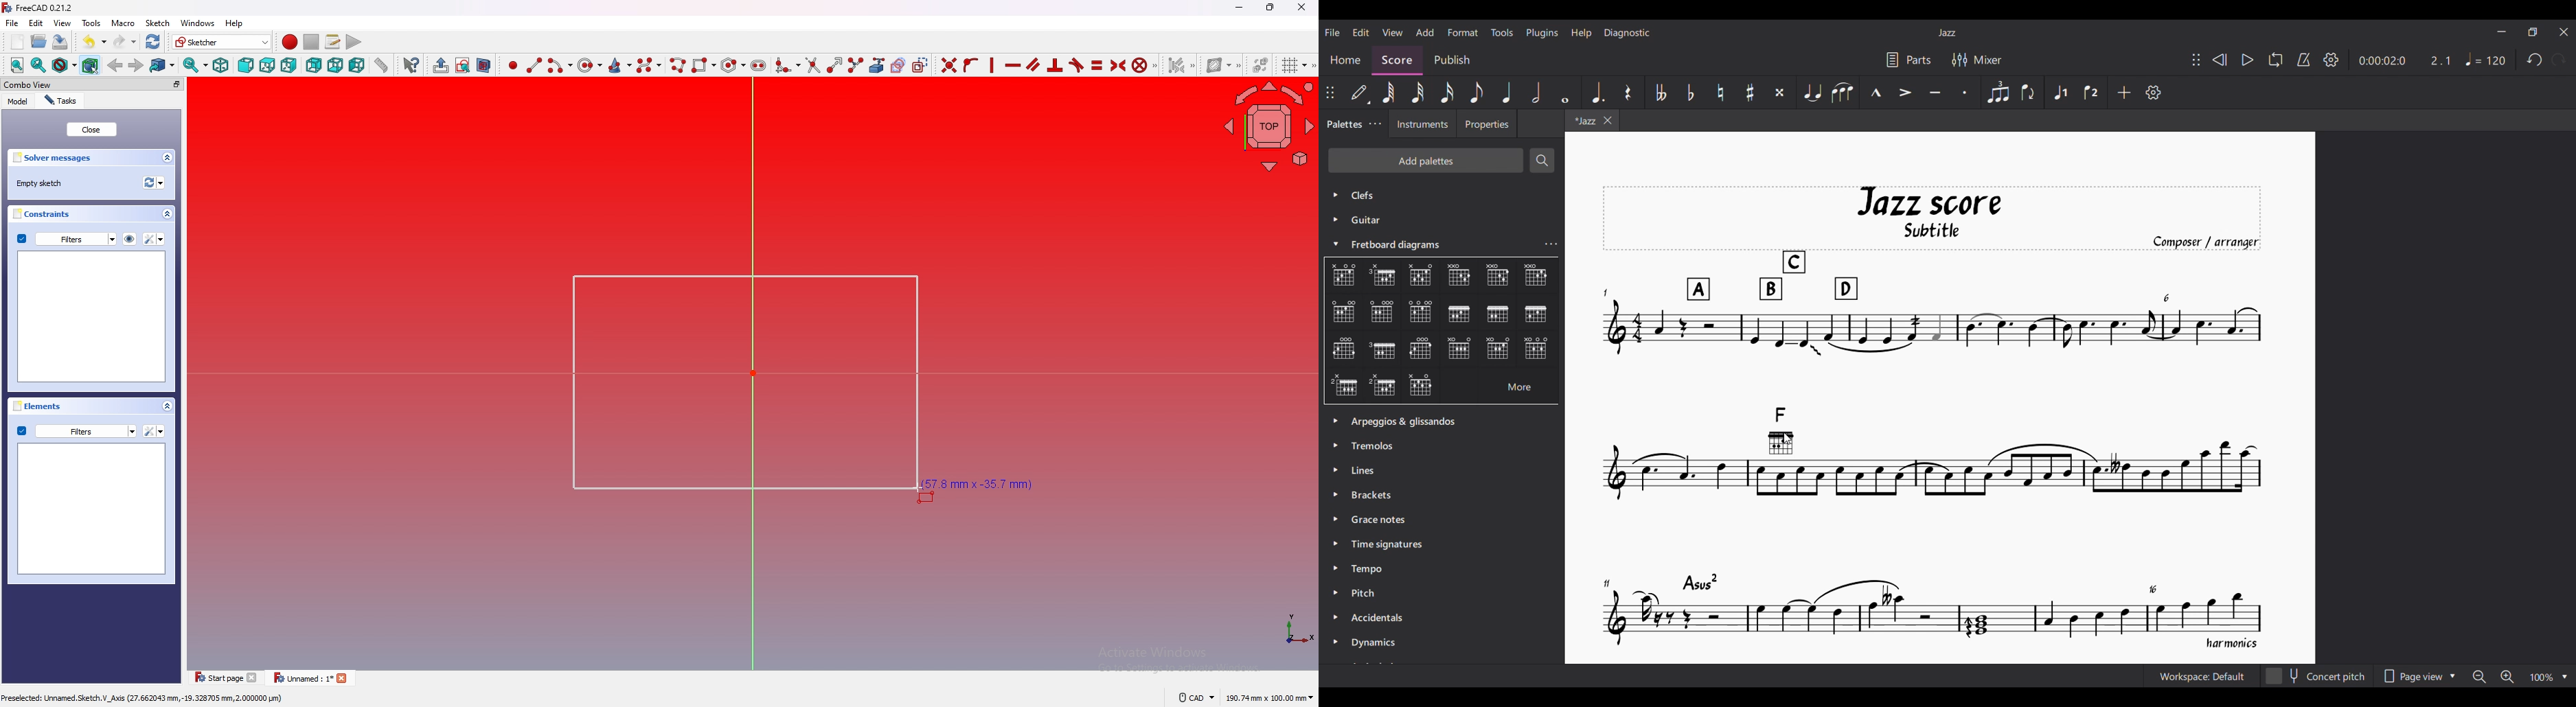 This screenshot has width=2576, height=728. Describe the element at coordinates (16, 65) in the screenshot. I see `fit all` at that location.